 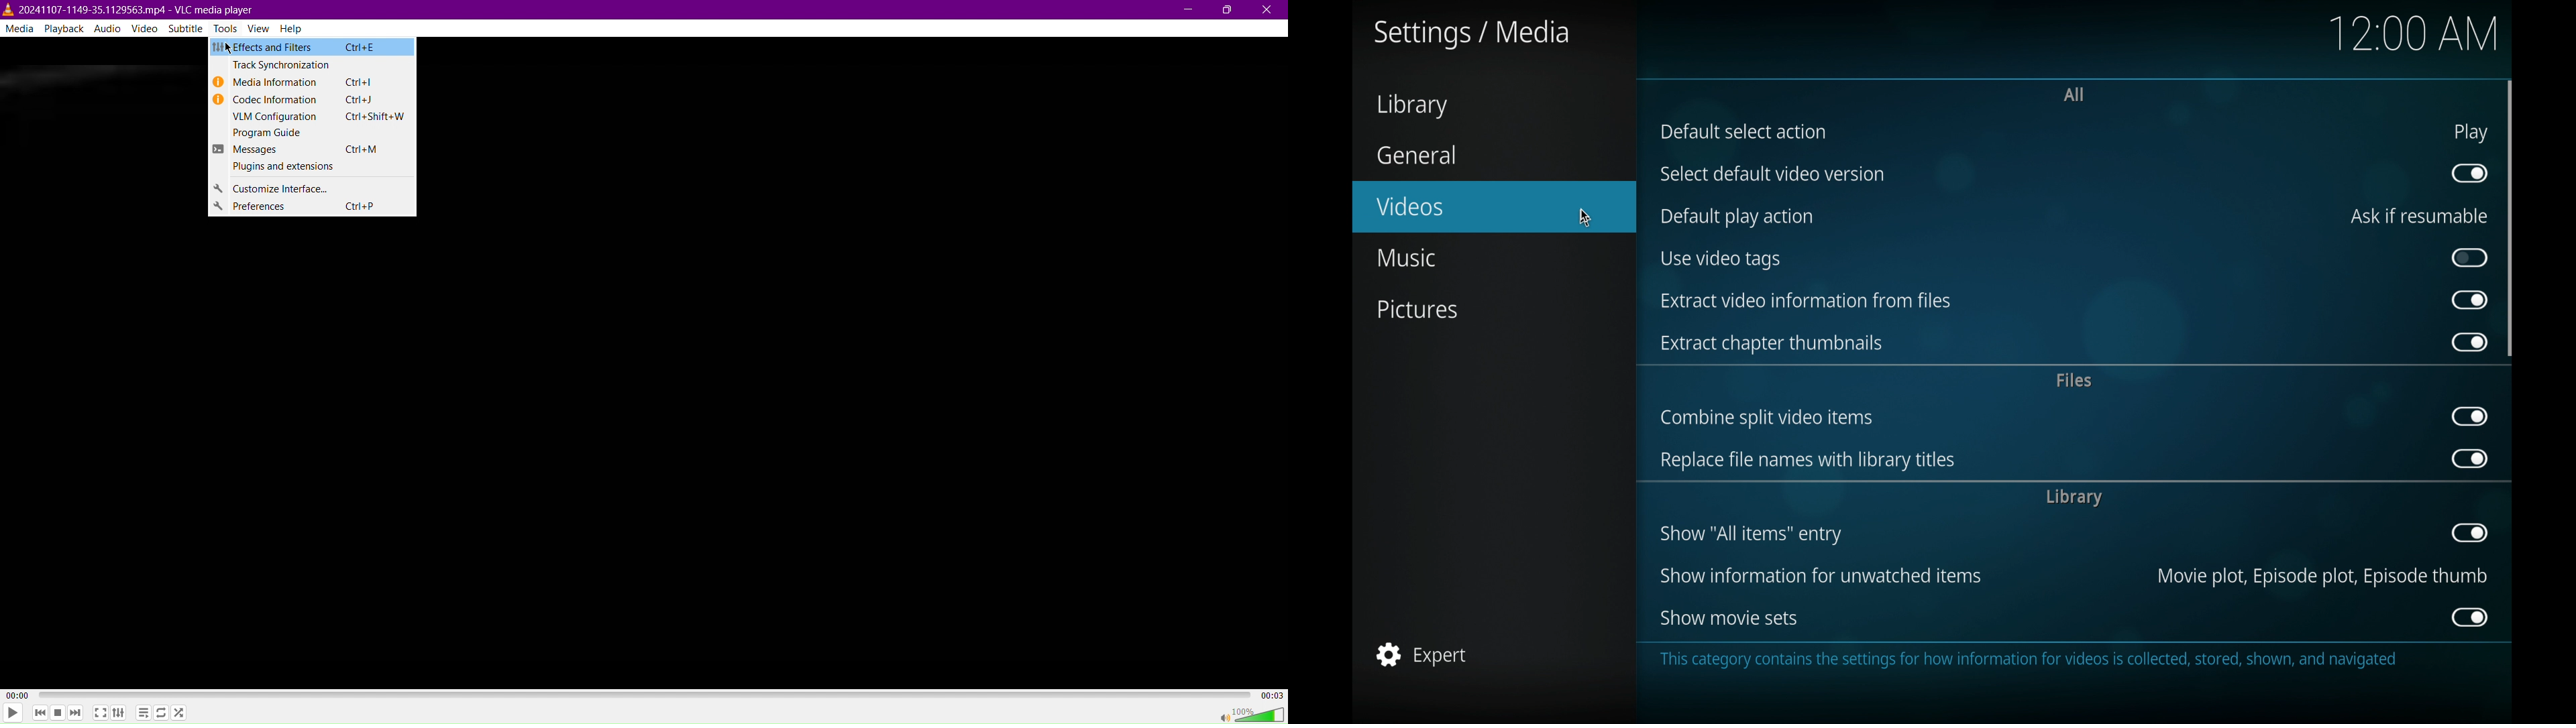 What do you see at coordinates (1417, 155) in the screenshot?
I see `general` at bounding box center [1417, 155].